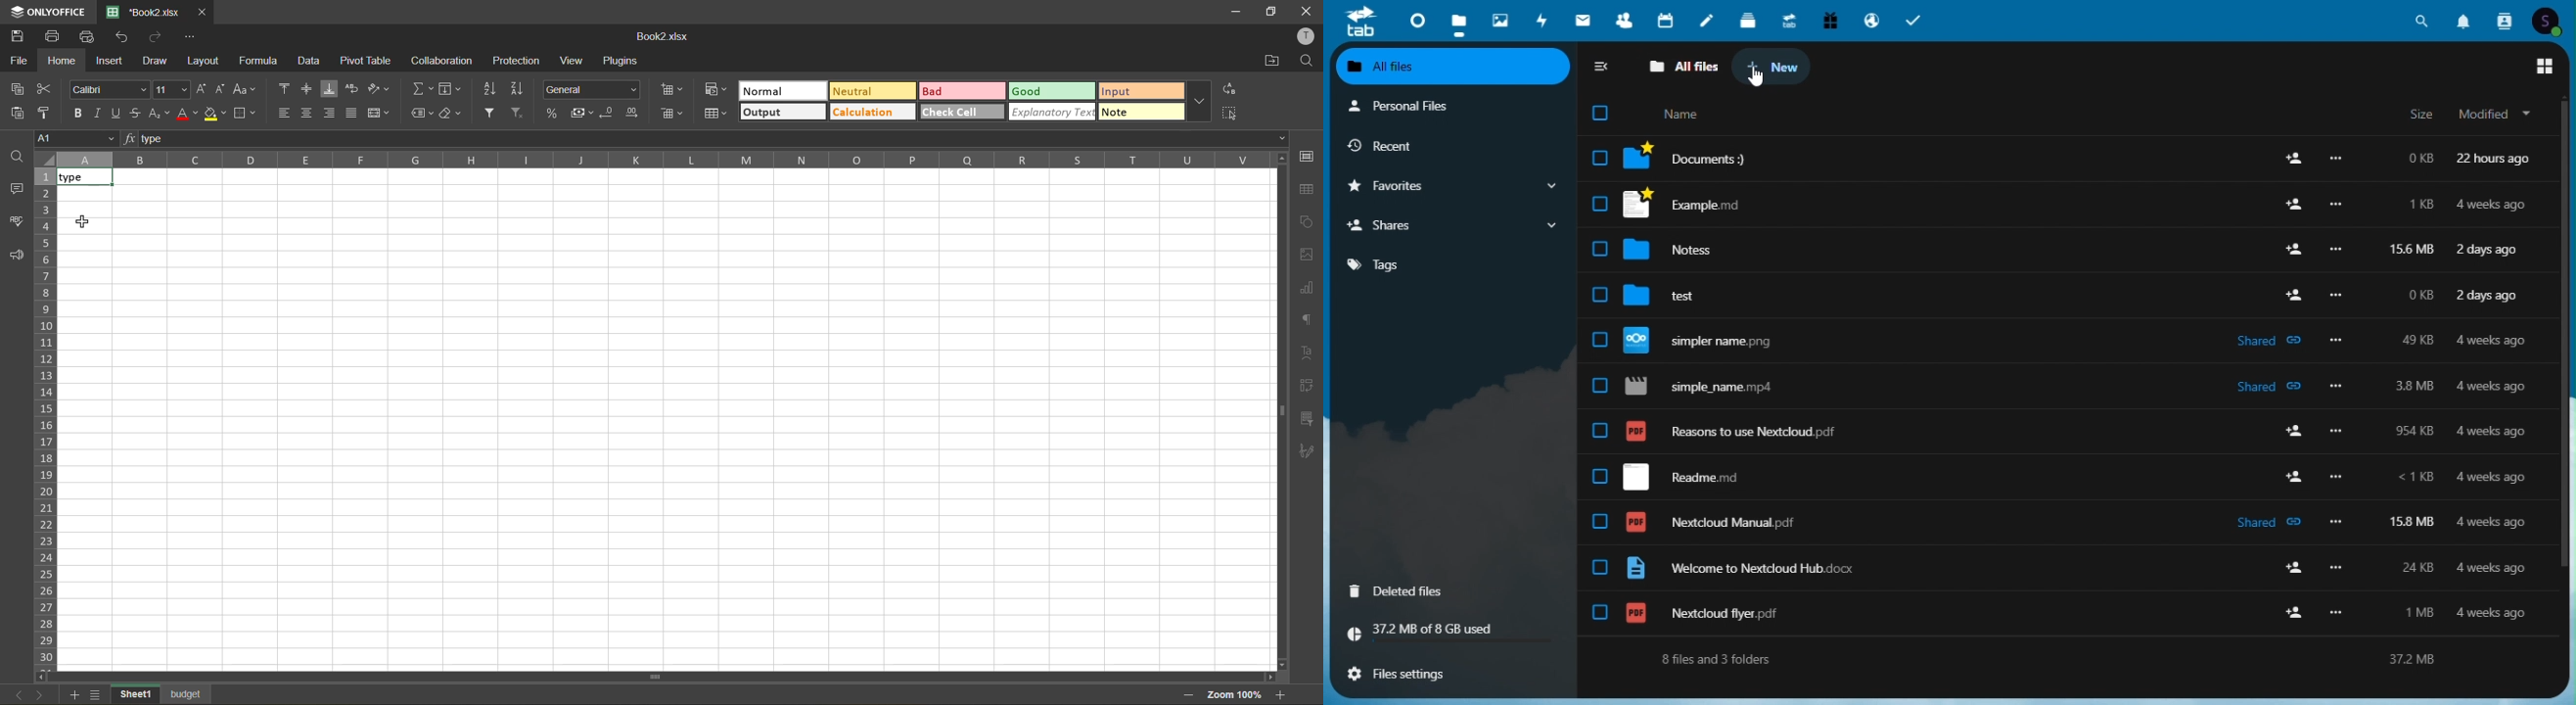 The width and height of the screenshot is (2576, 728). Describe the element at coordinates (1773, 66) in the screenshot. I see `new` at that location.